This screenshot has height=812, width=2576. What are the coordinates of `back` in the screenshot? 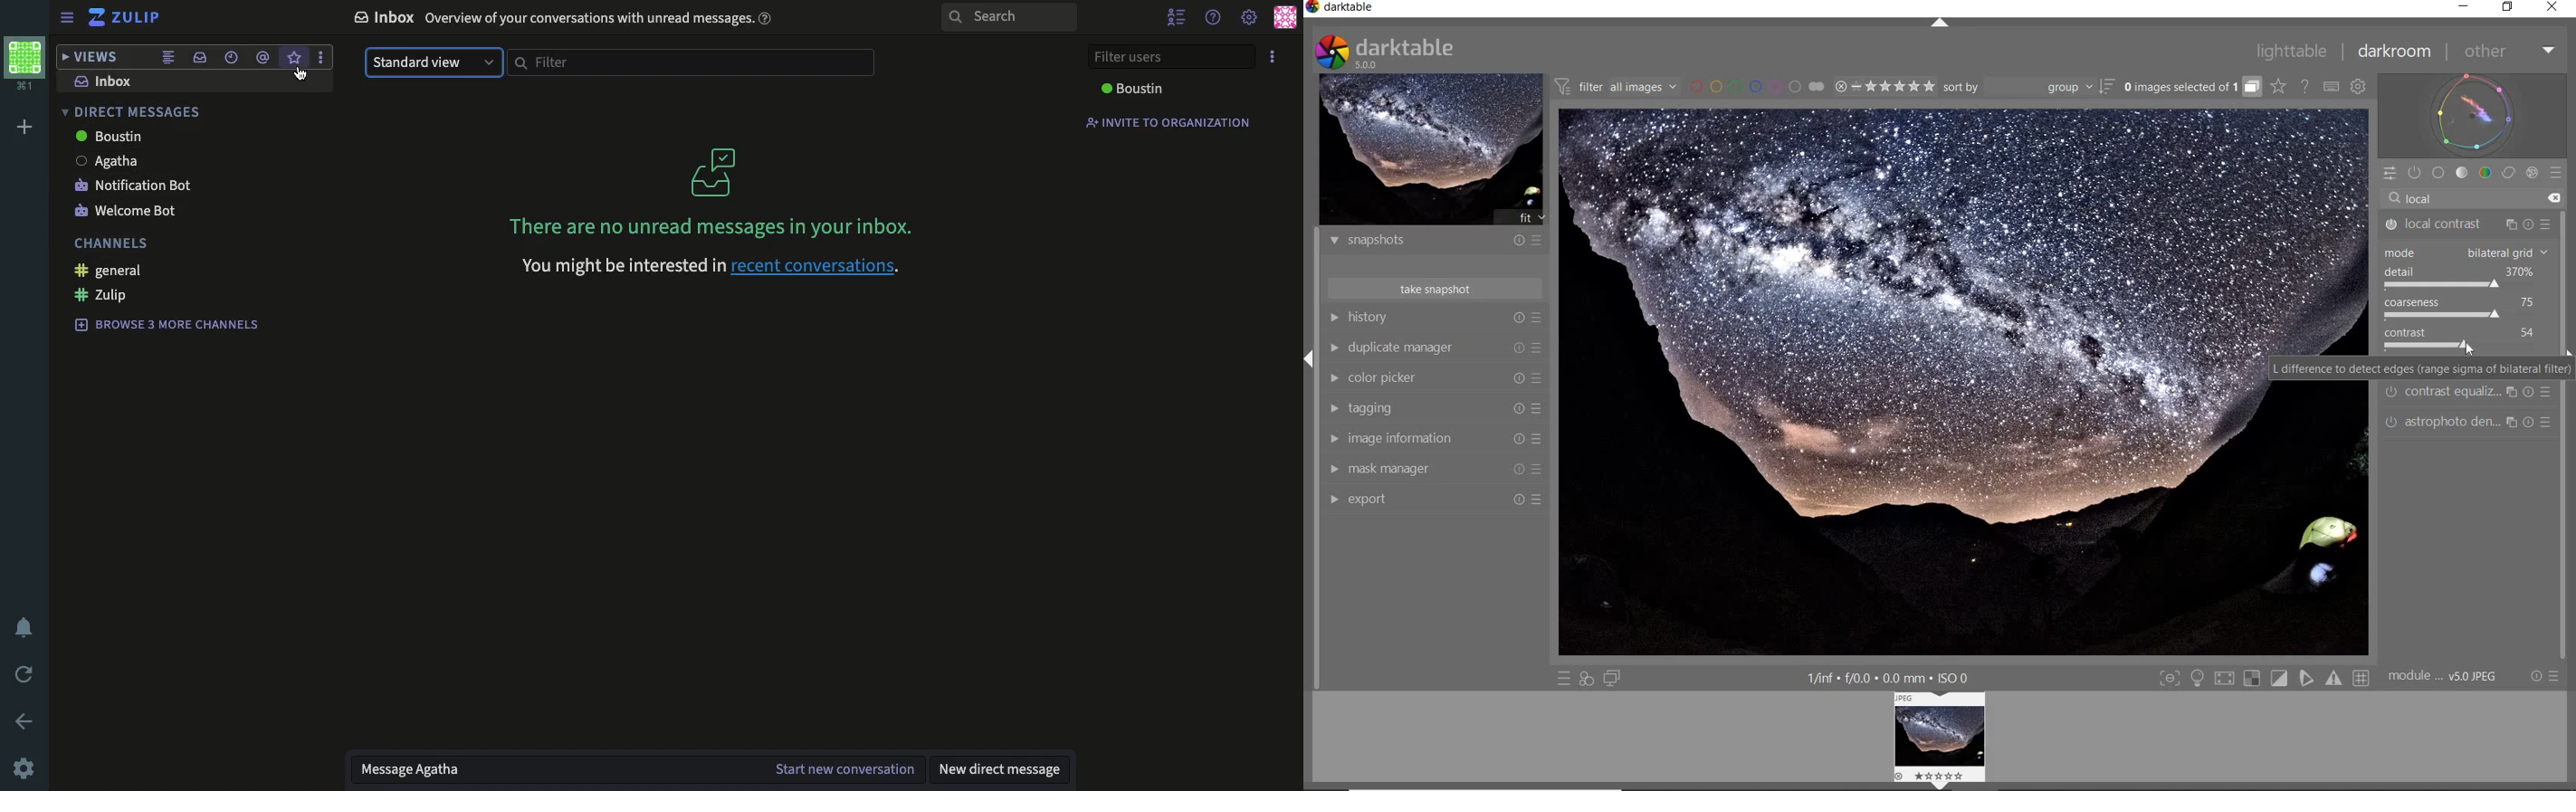 It's located at (28, 720).